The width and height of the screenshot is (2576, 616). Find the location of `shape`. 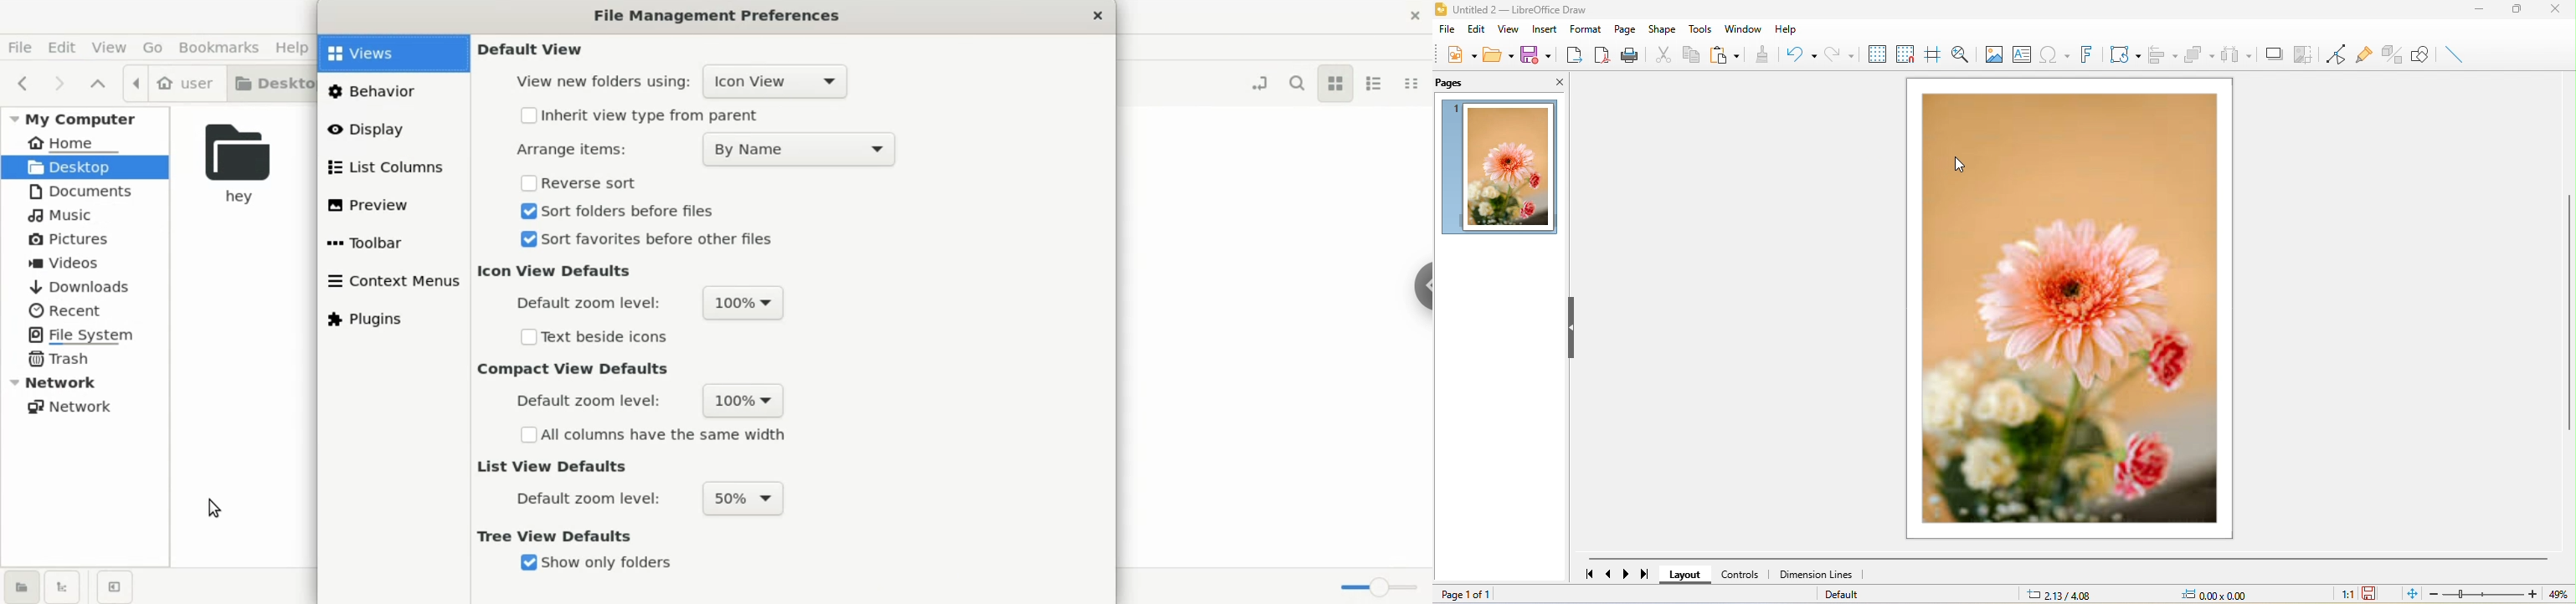

shape is located at coordinates (1662, 30).